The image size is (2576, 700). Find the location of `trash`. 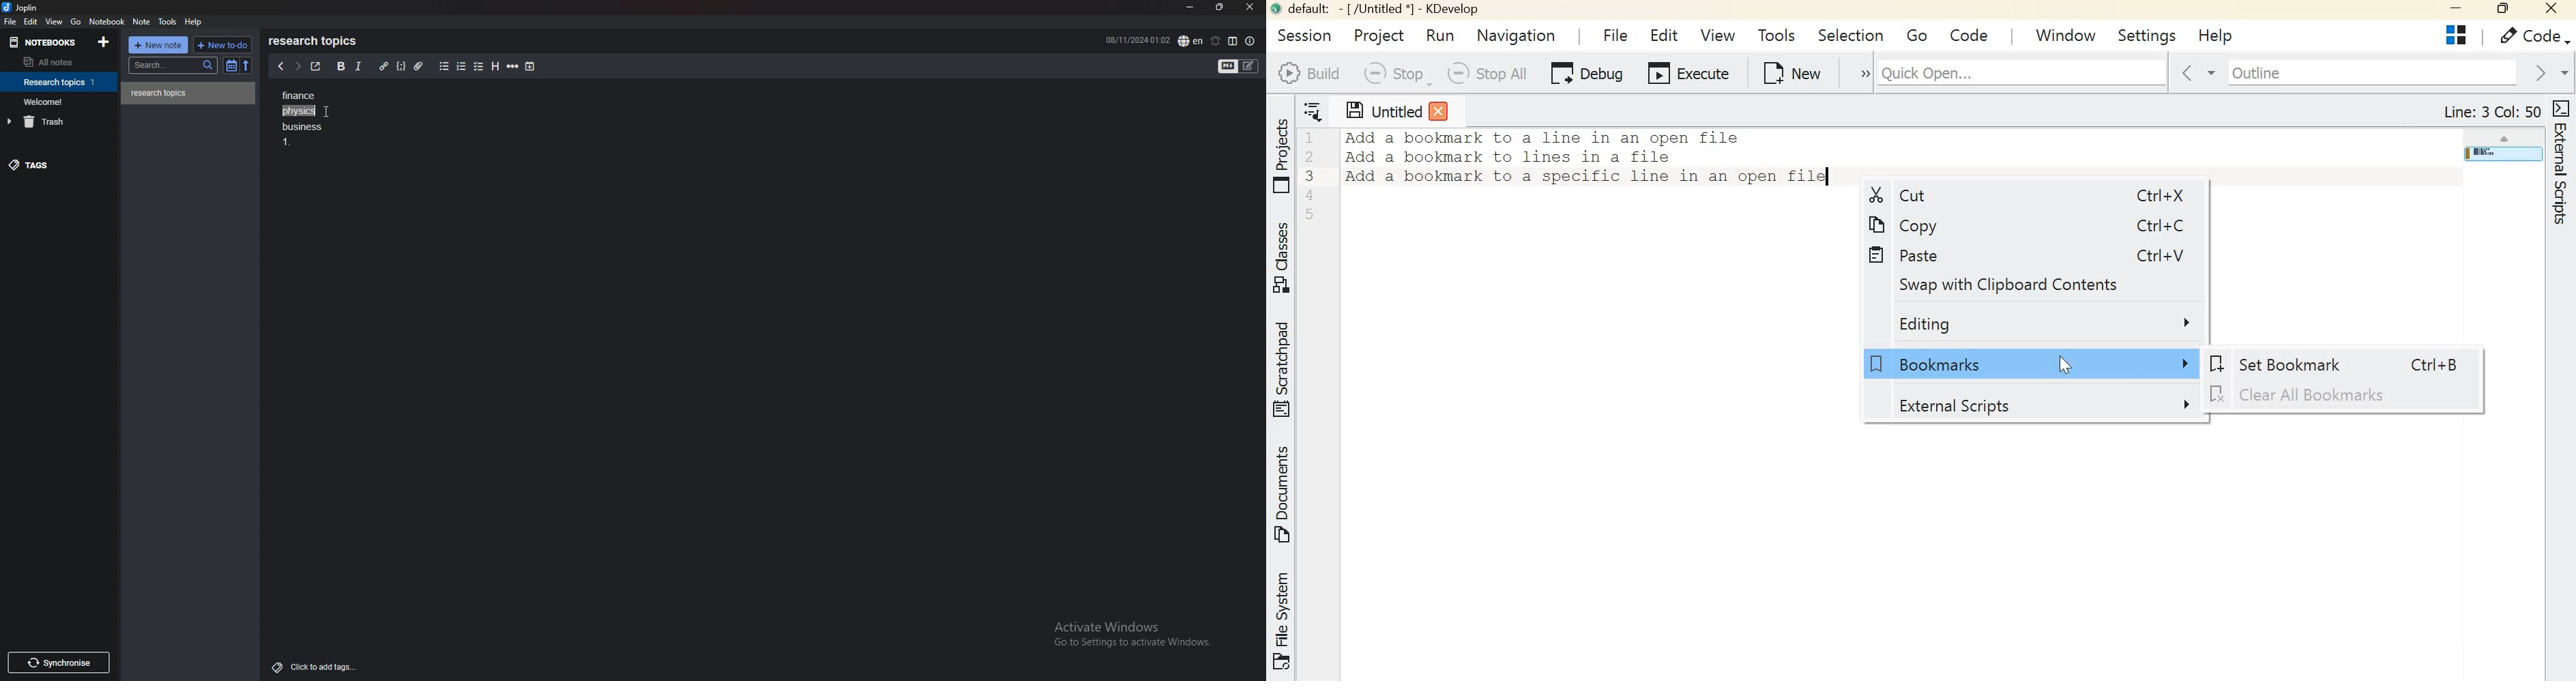

trash is located at coordinates (61, 121).